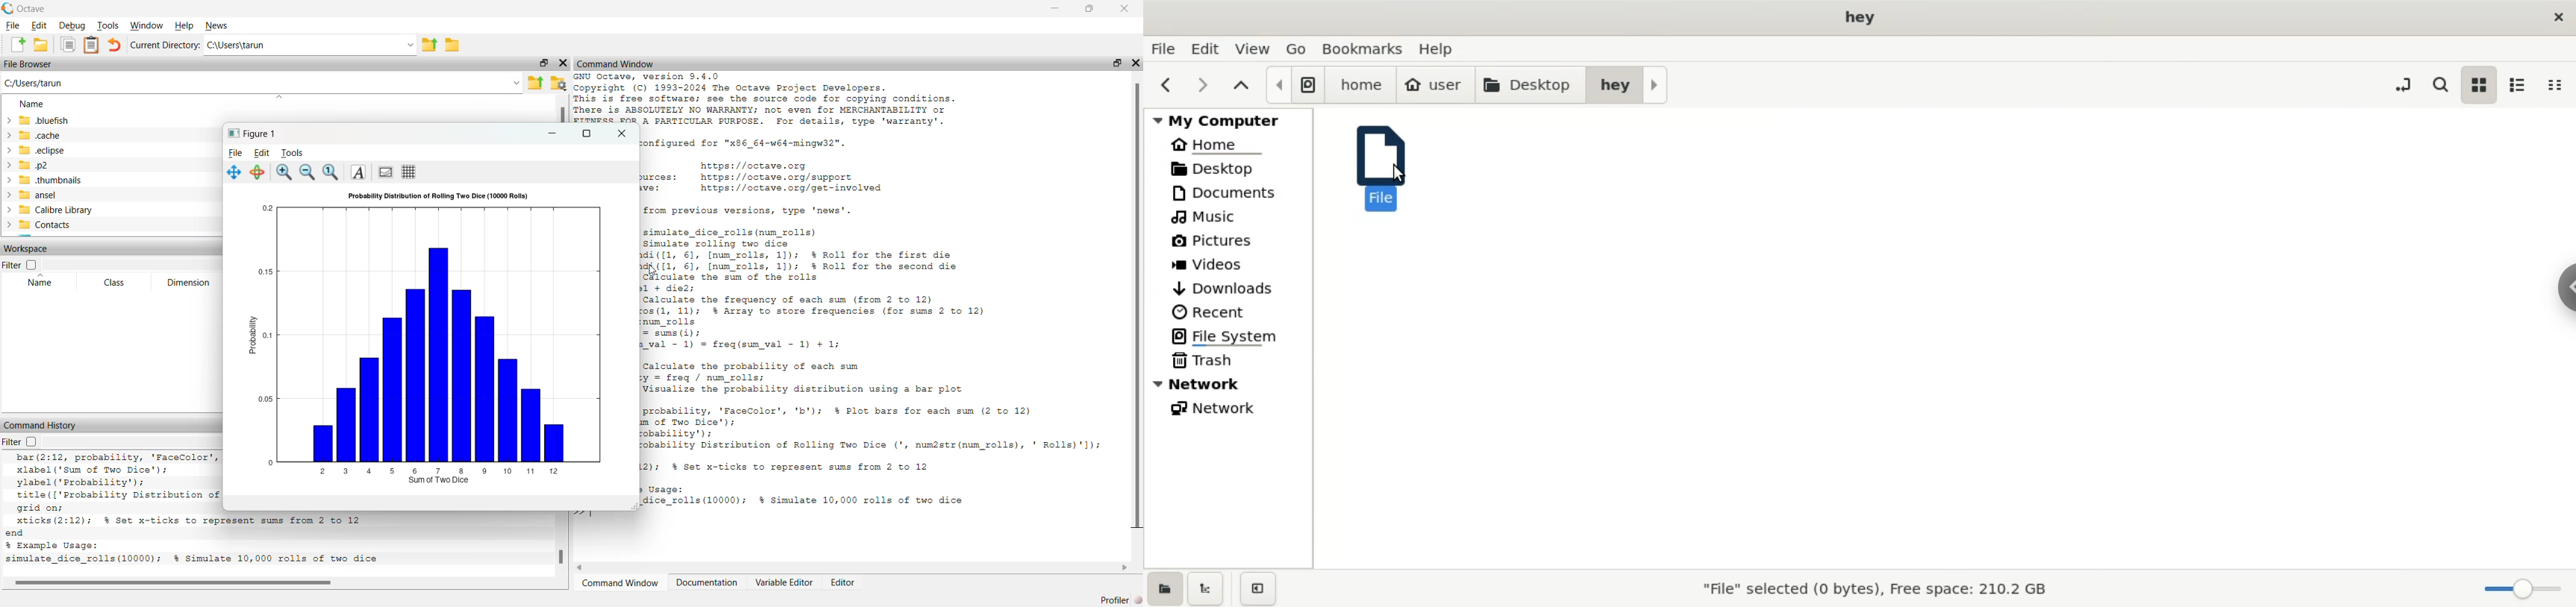 This screenshot has width=2576, height=616. I want to click on Class, so click(116, 283).